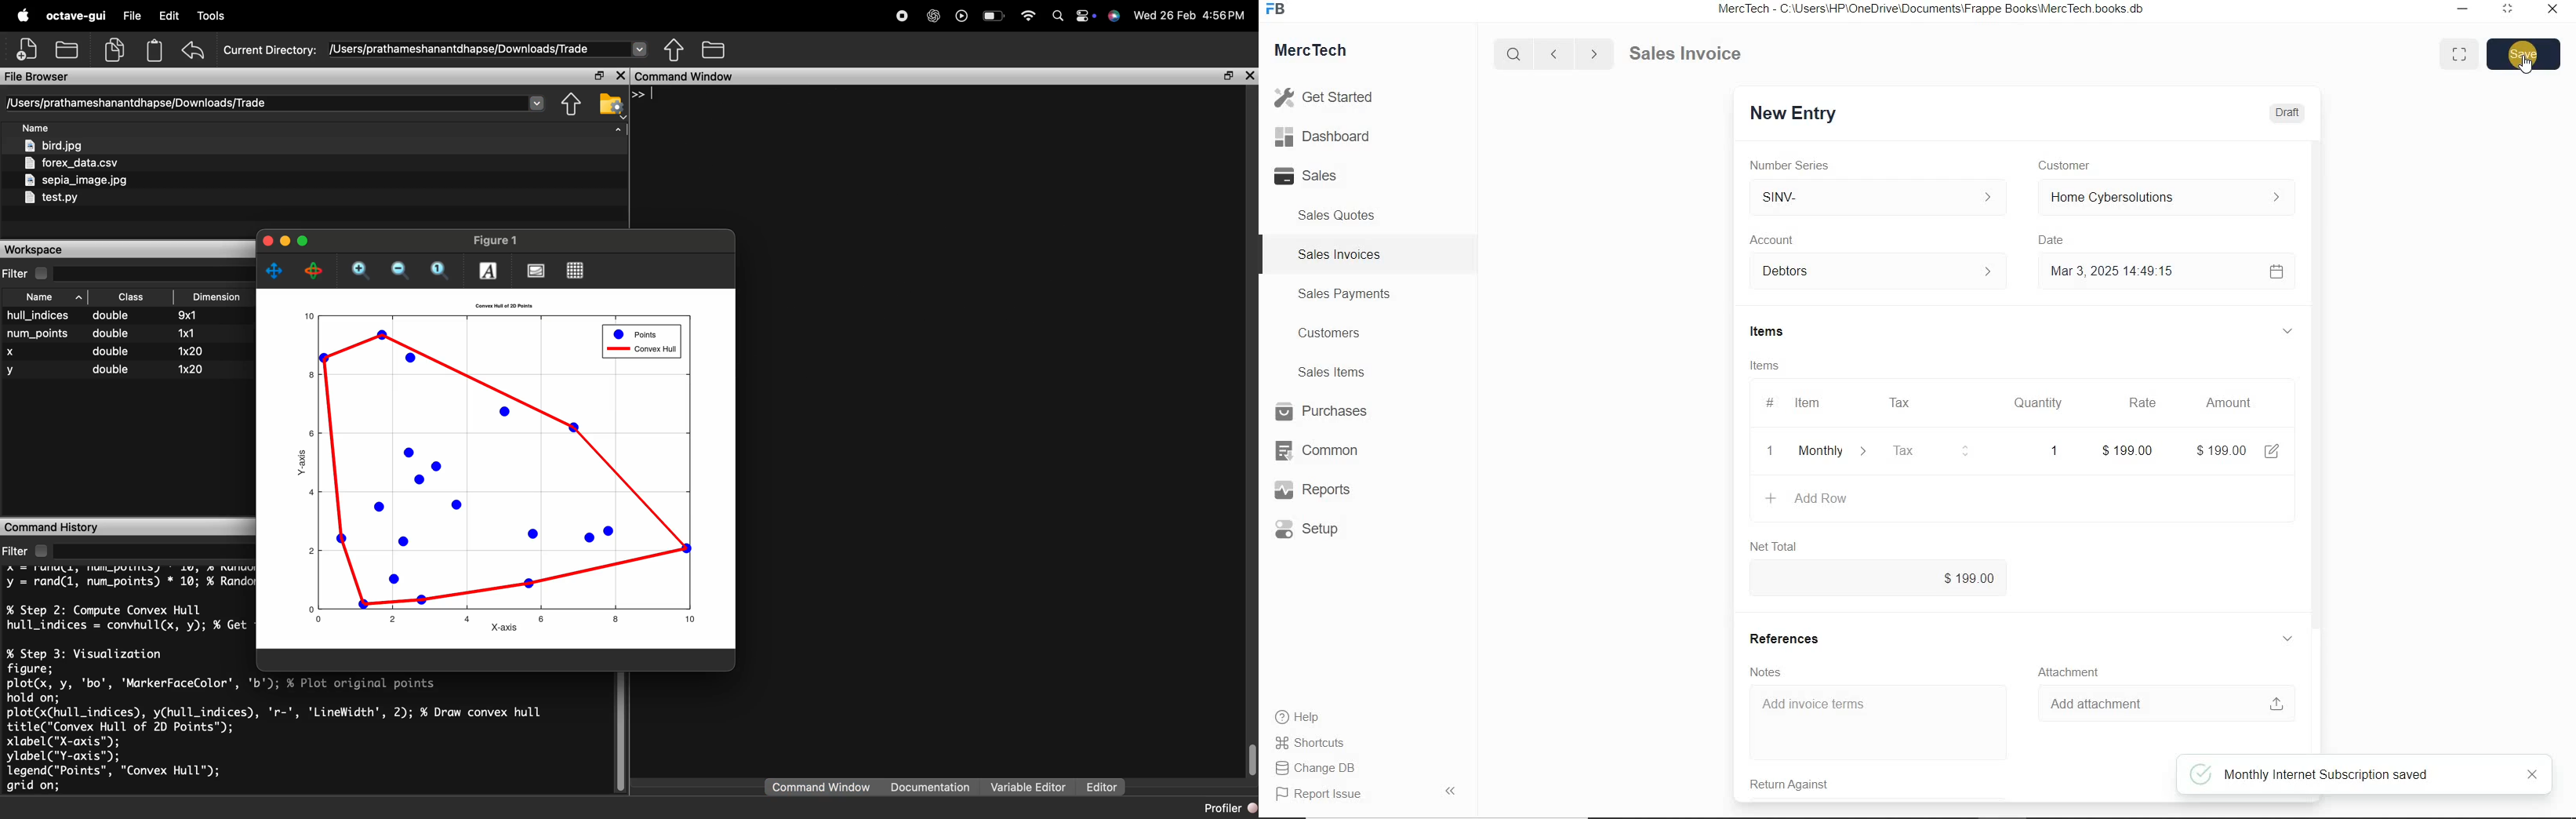 The image size is (2576, 840). Describe the element at coordinates (1768, 672) in the screenshot. I see `Notes` at that location.